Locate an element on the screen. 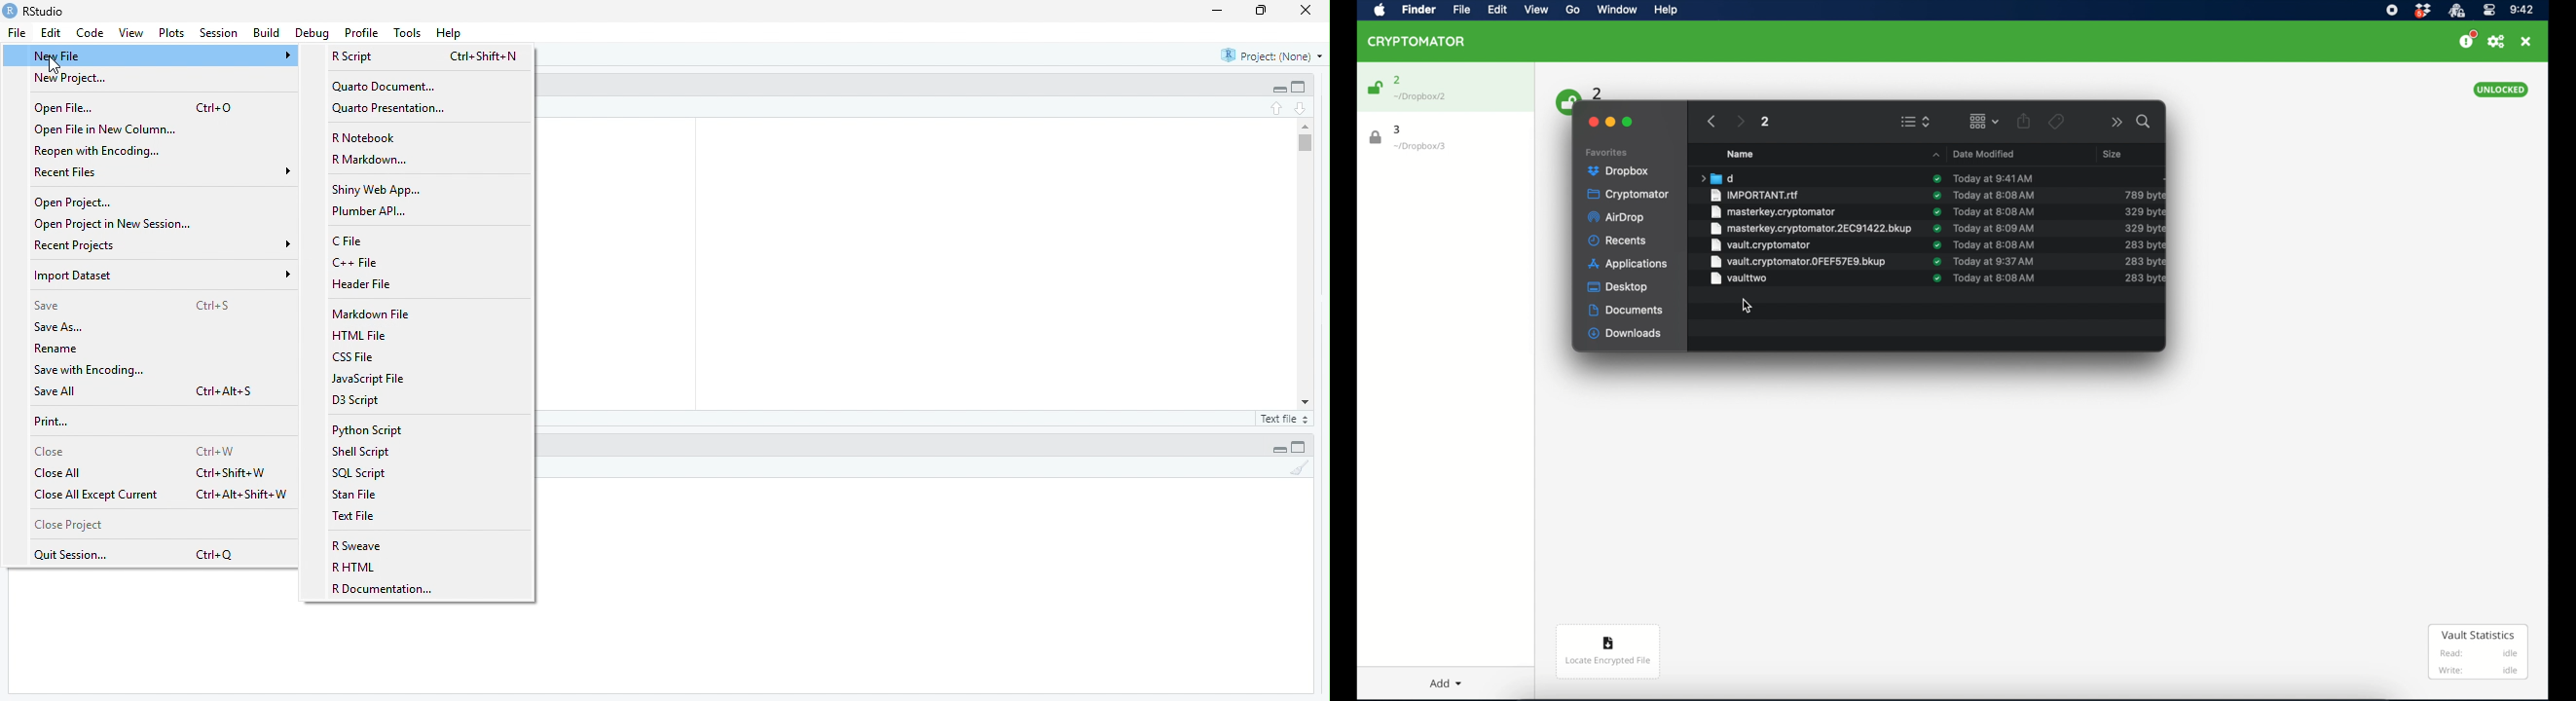  Code is located at coordinates (92, 32).